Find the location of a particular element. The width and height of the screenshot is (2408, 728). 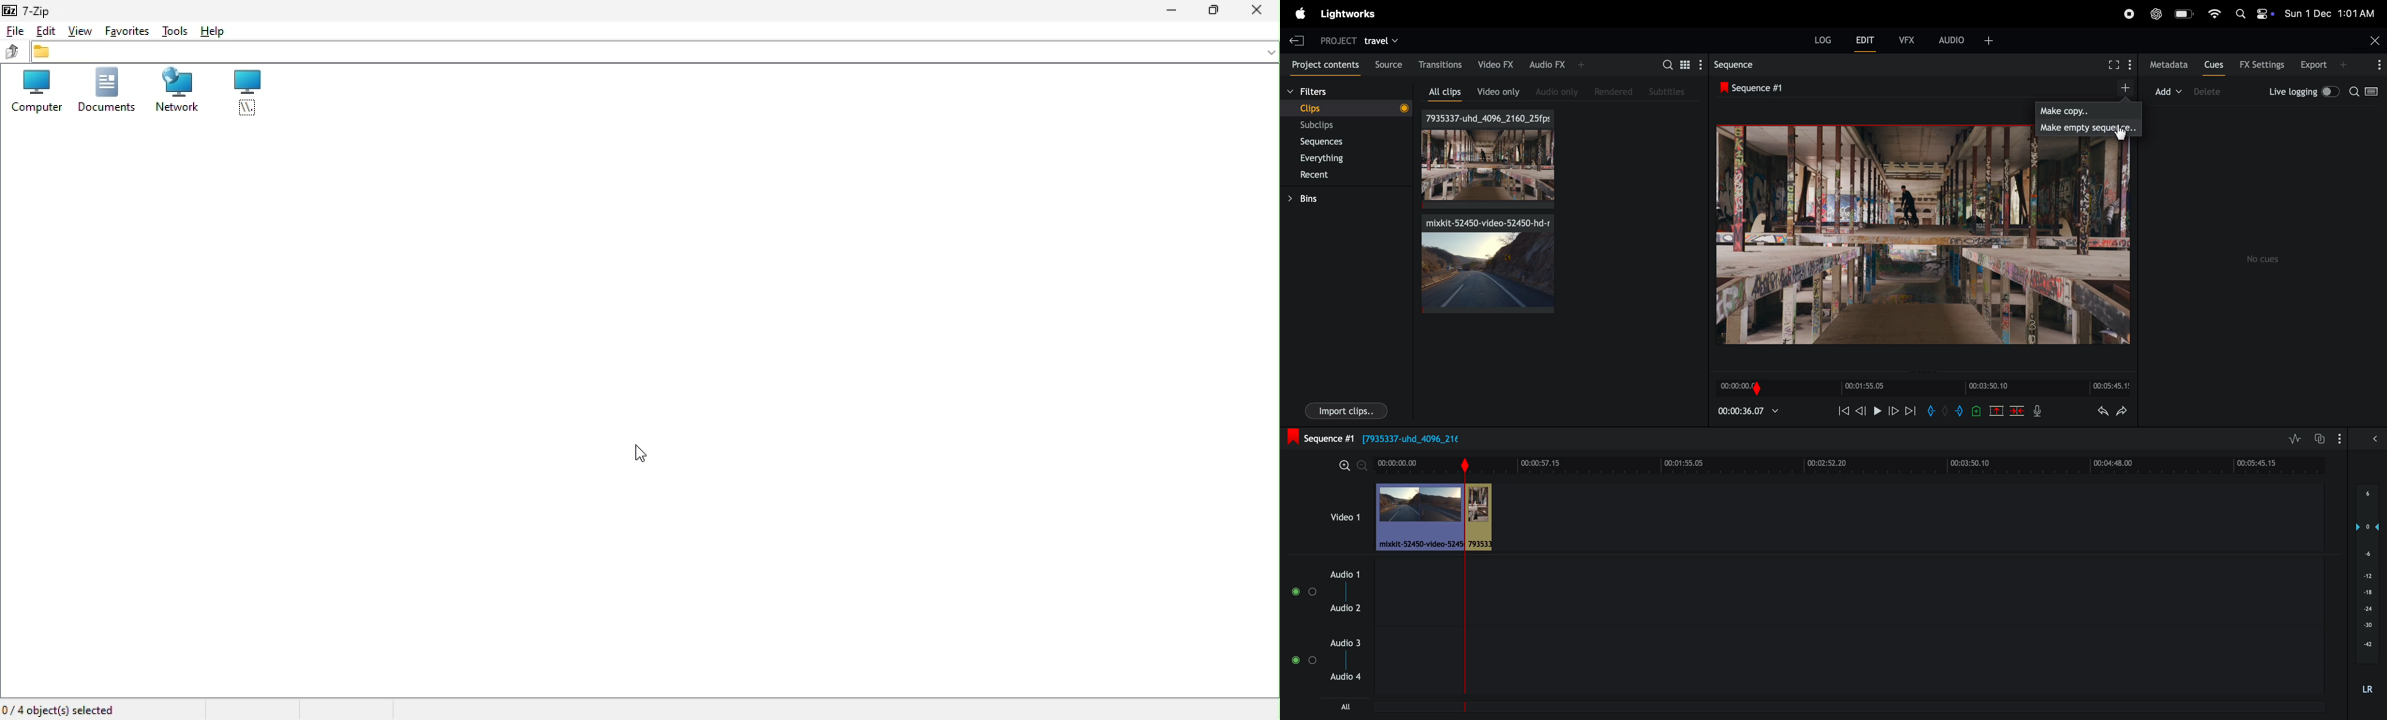

chatgpt is located at coordinates (2156, 14).